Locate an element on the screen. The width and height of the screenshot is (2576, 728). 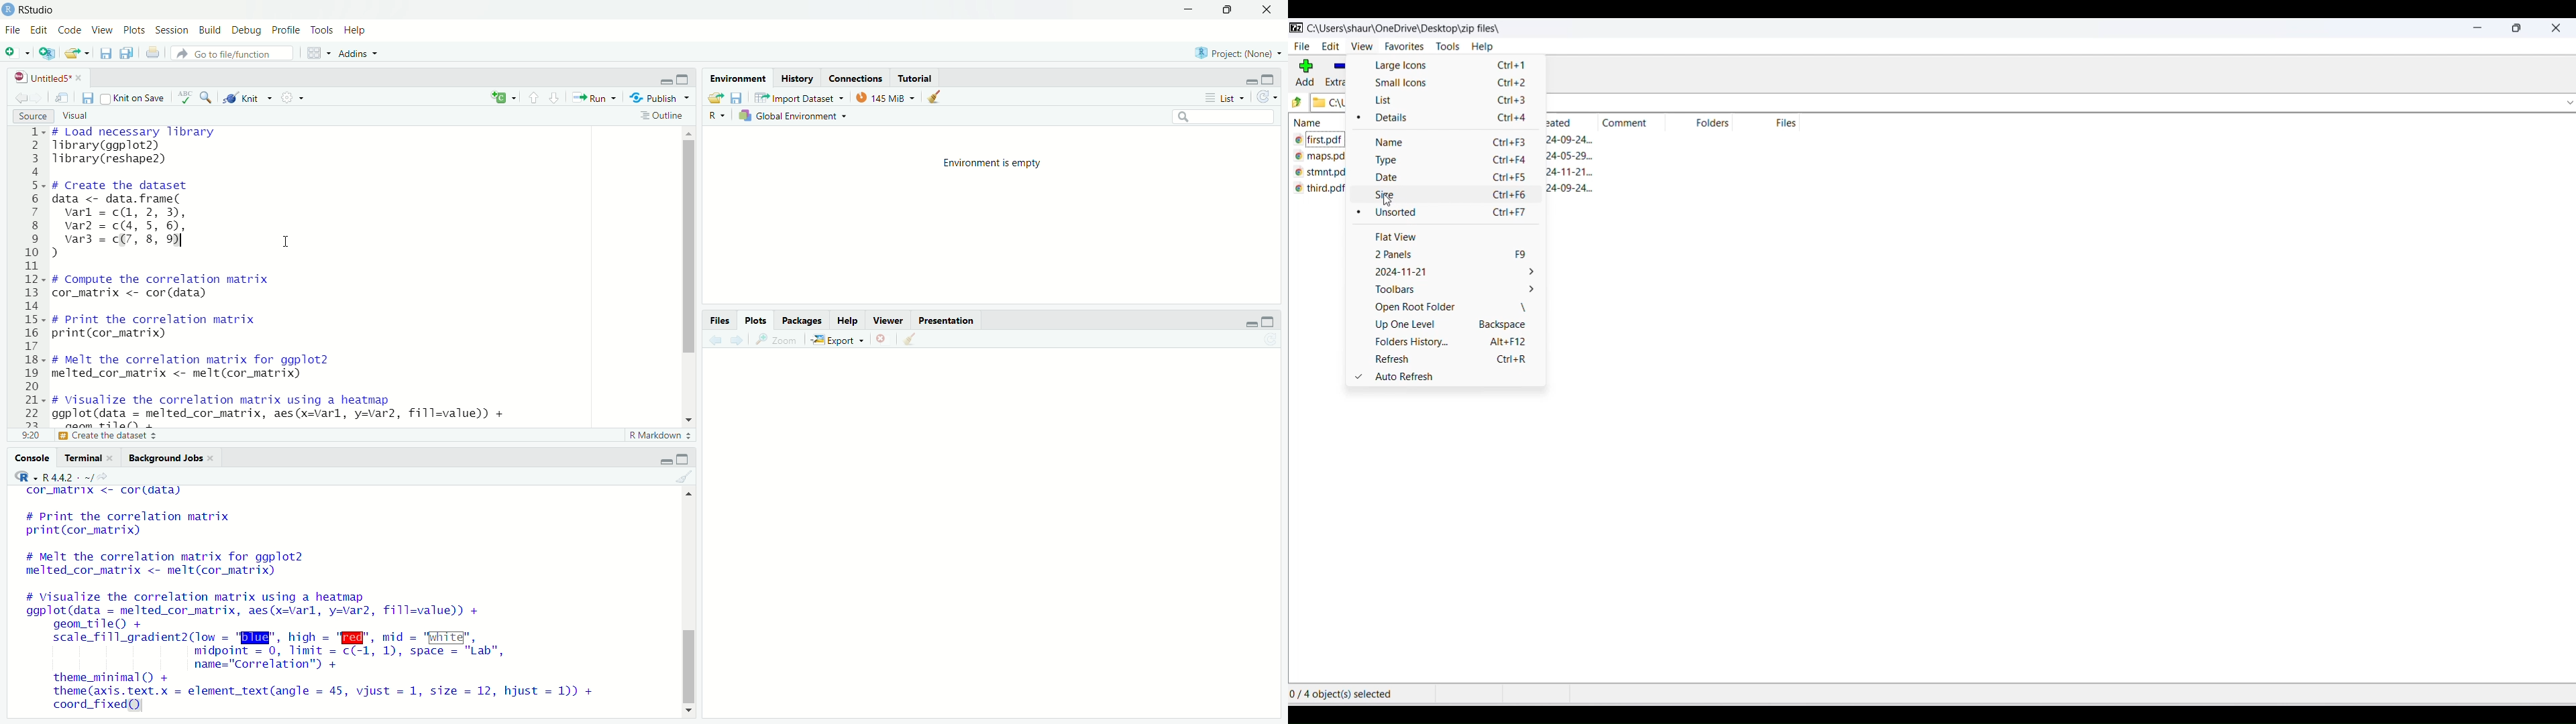
zoom is located at coordinates (780, 340).